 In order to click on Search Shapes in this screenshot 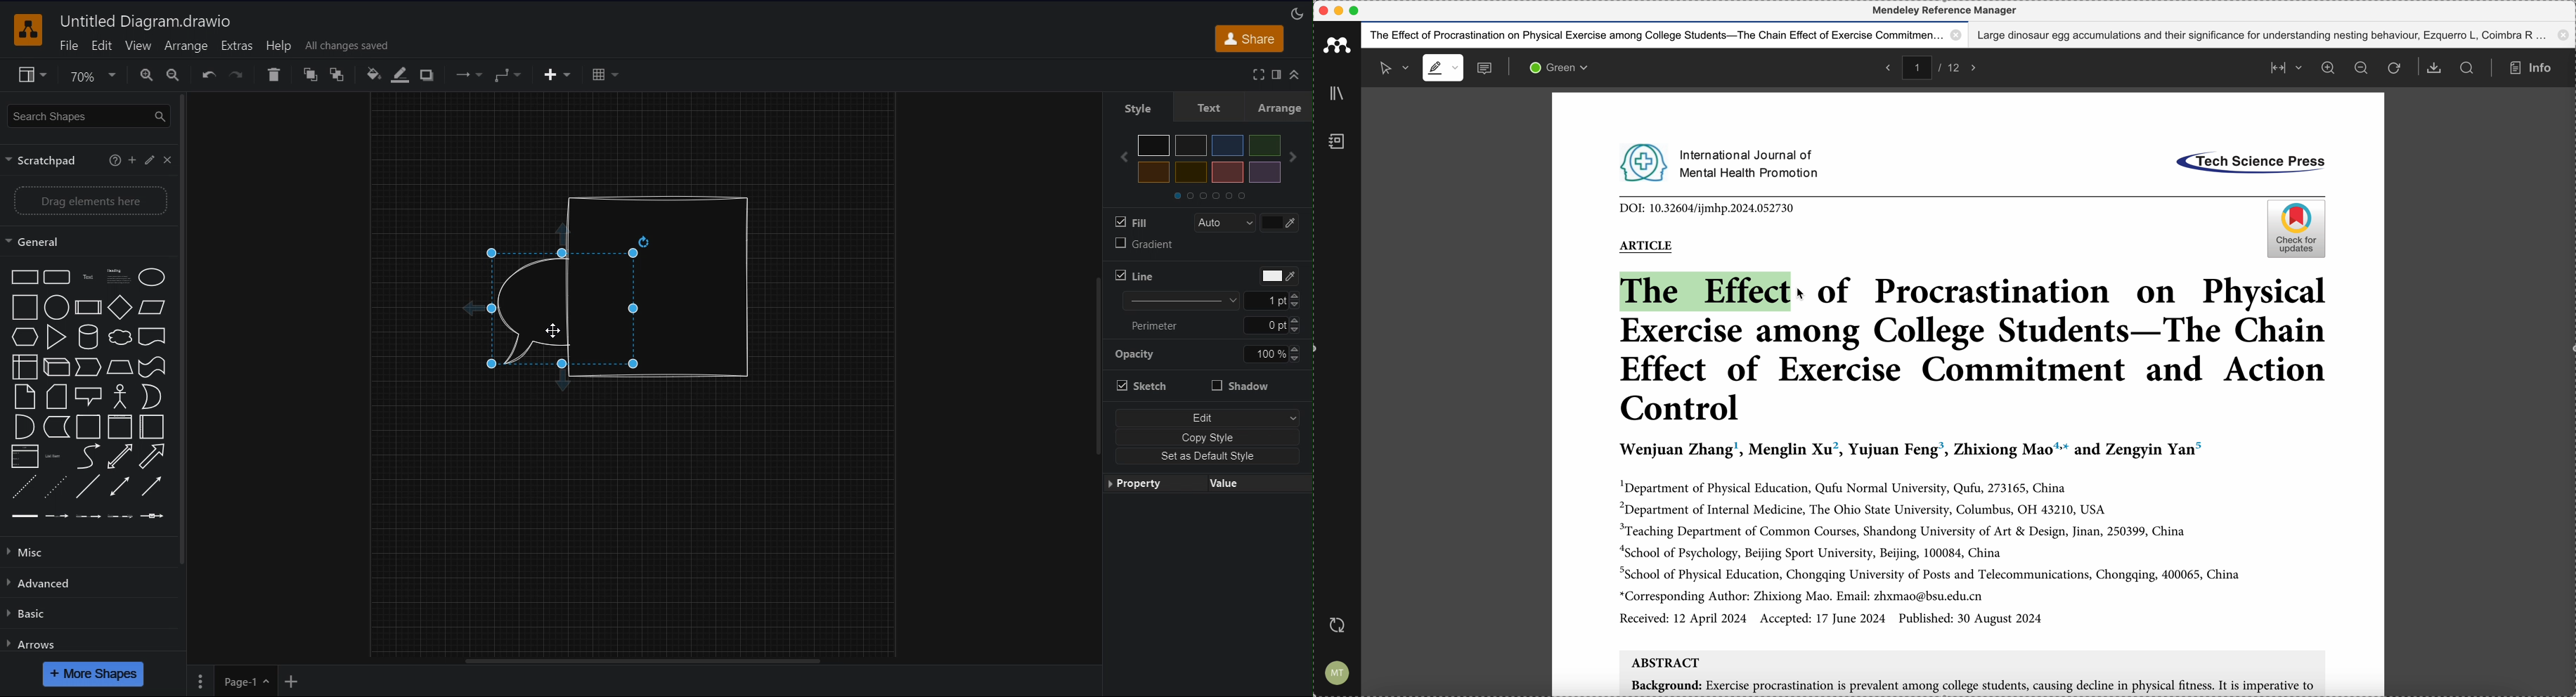, I will do `click(89, 116)`.